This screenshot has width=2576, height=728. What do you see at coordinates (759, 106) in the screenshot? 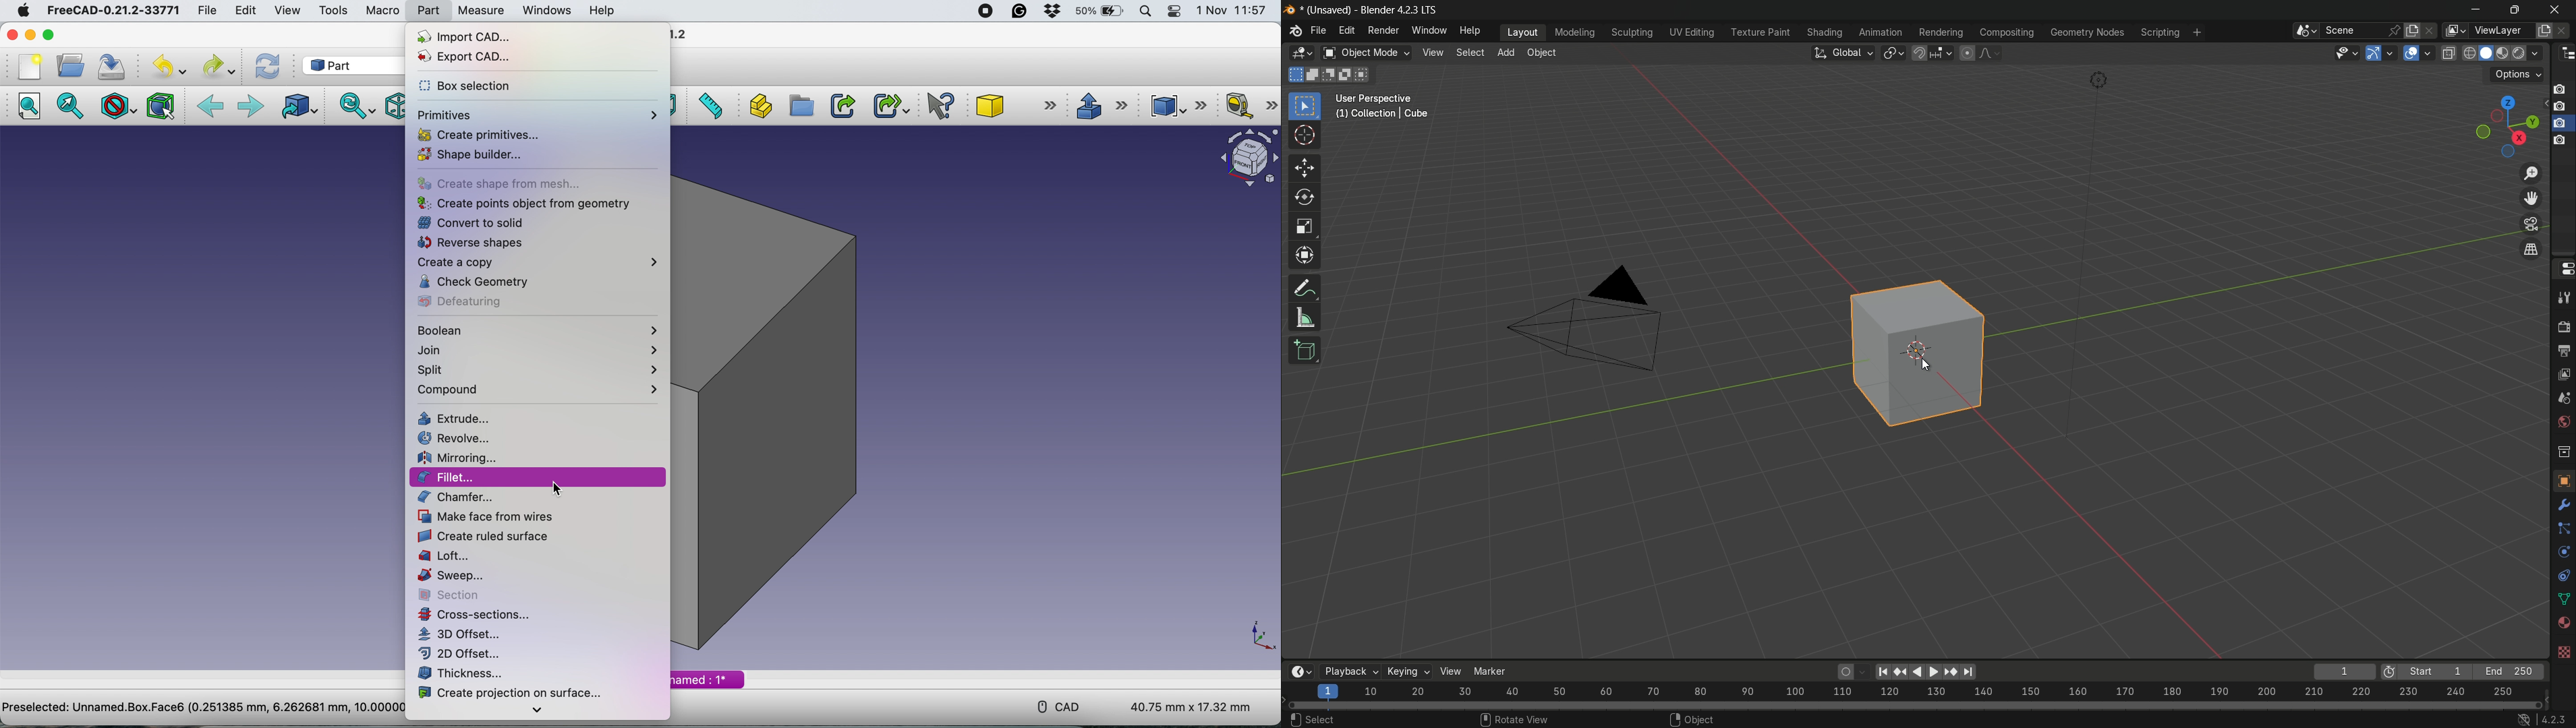
I see `create part` at bounding box center [759, 106].